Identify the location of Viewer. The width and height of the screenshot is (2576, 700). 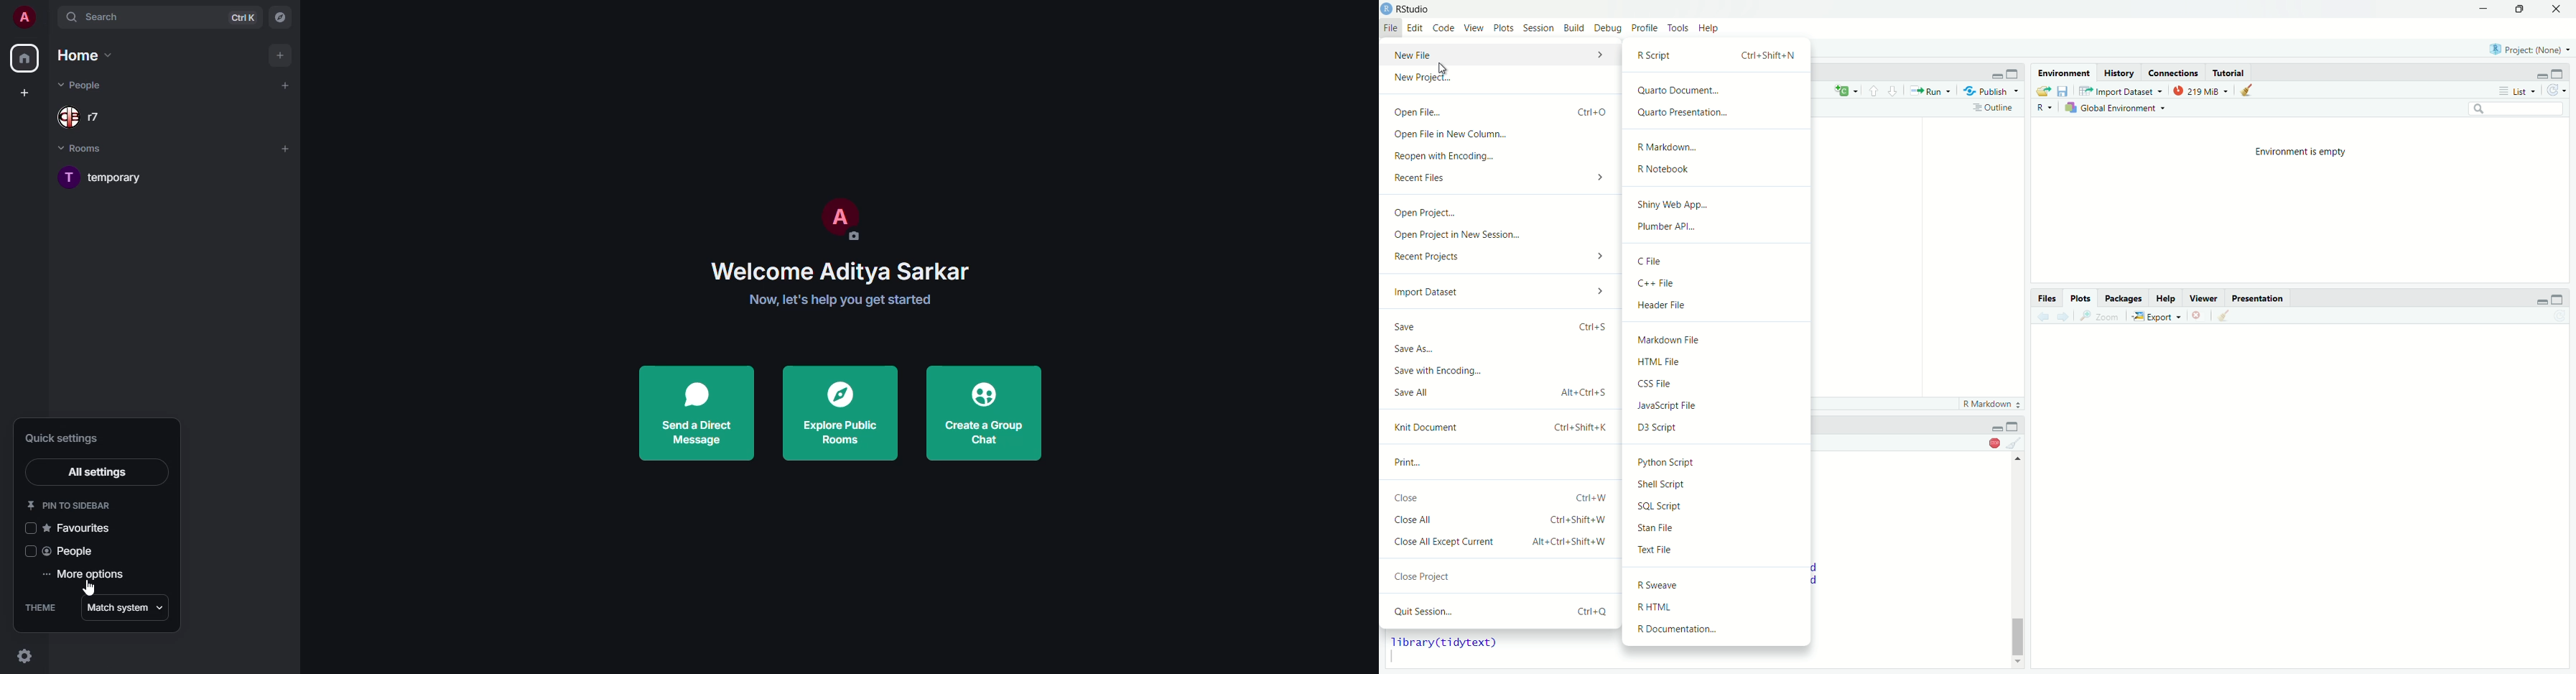
(2203, 298).